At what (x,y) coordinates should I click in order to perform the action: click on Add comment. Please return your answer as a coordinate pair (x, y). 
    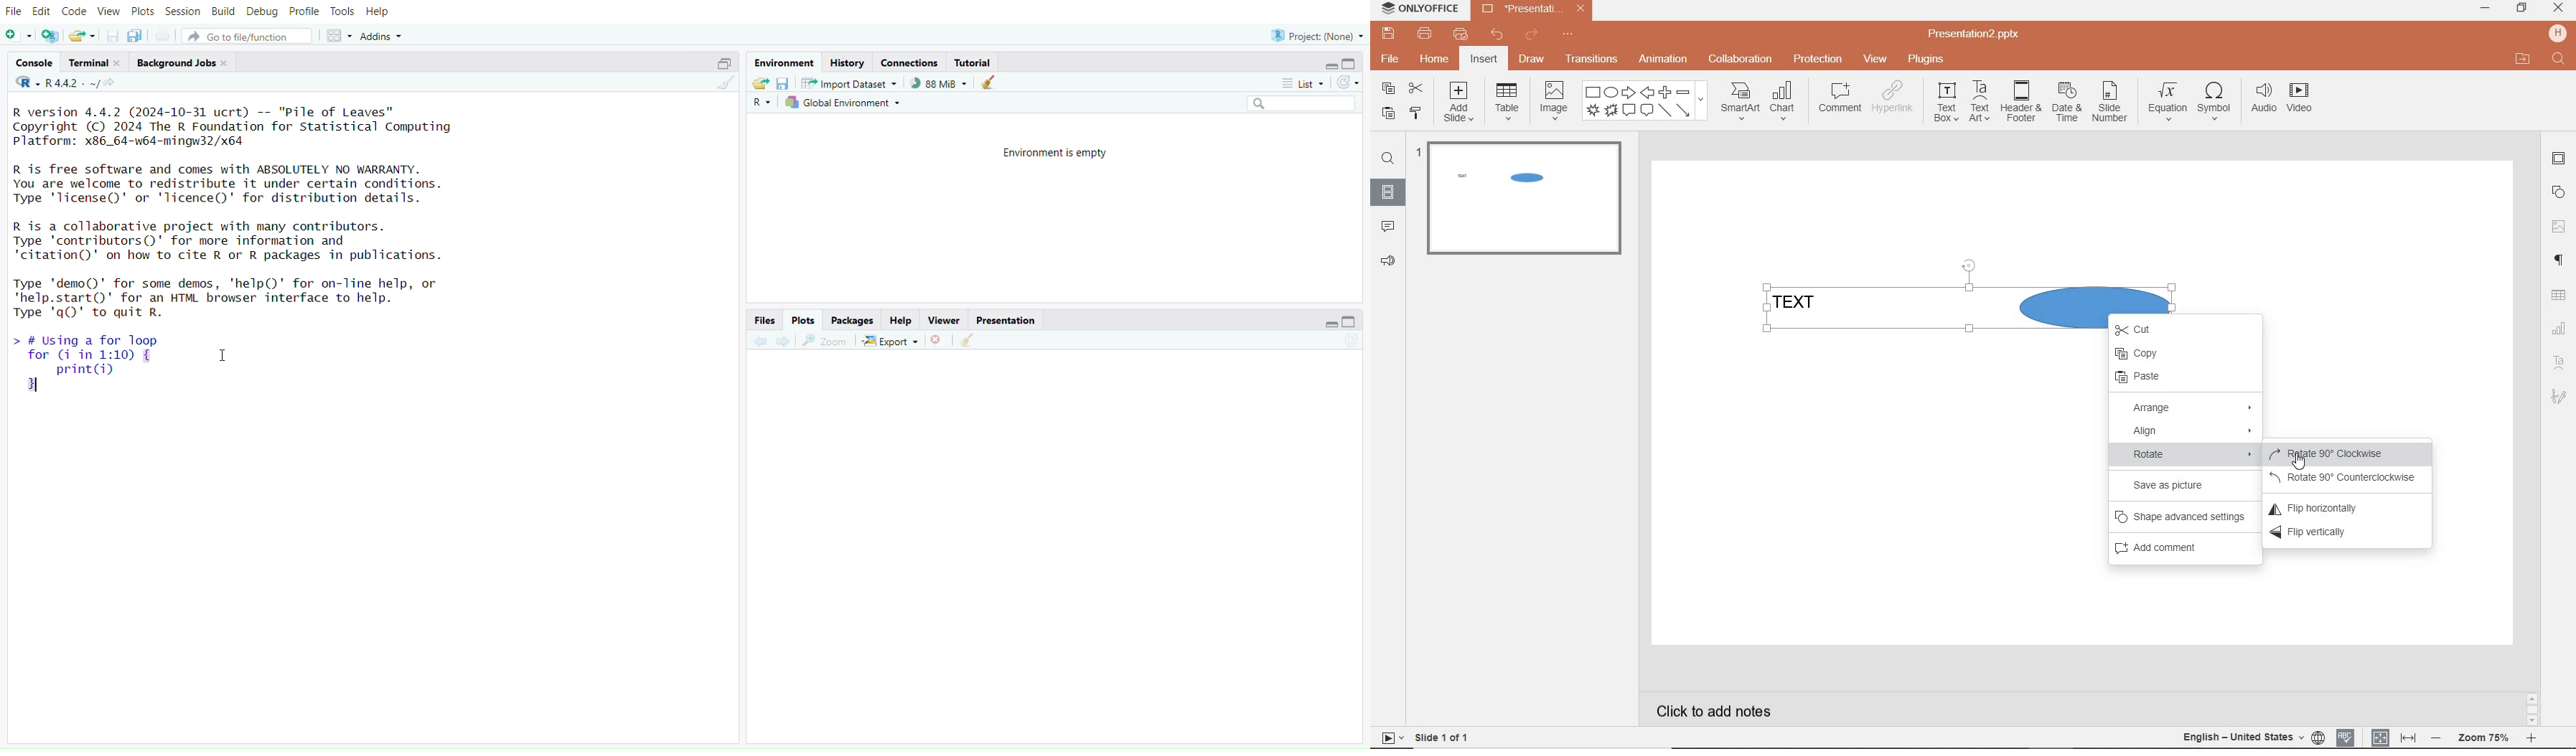
    Looking at the image, I should click on (2170, 550).